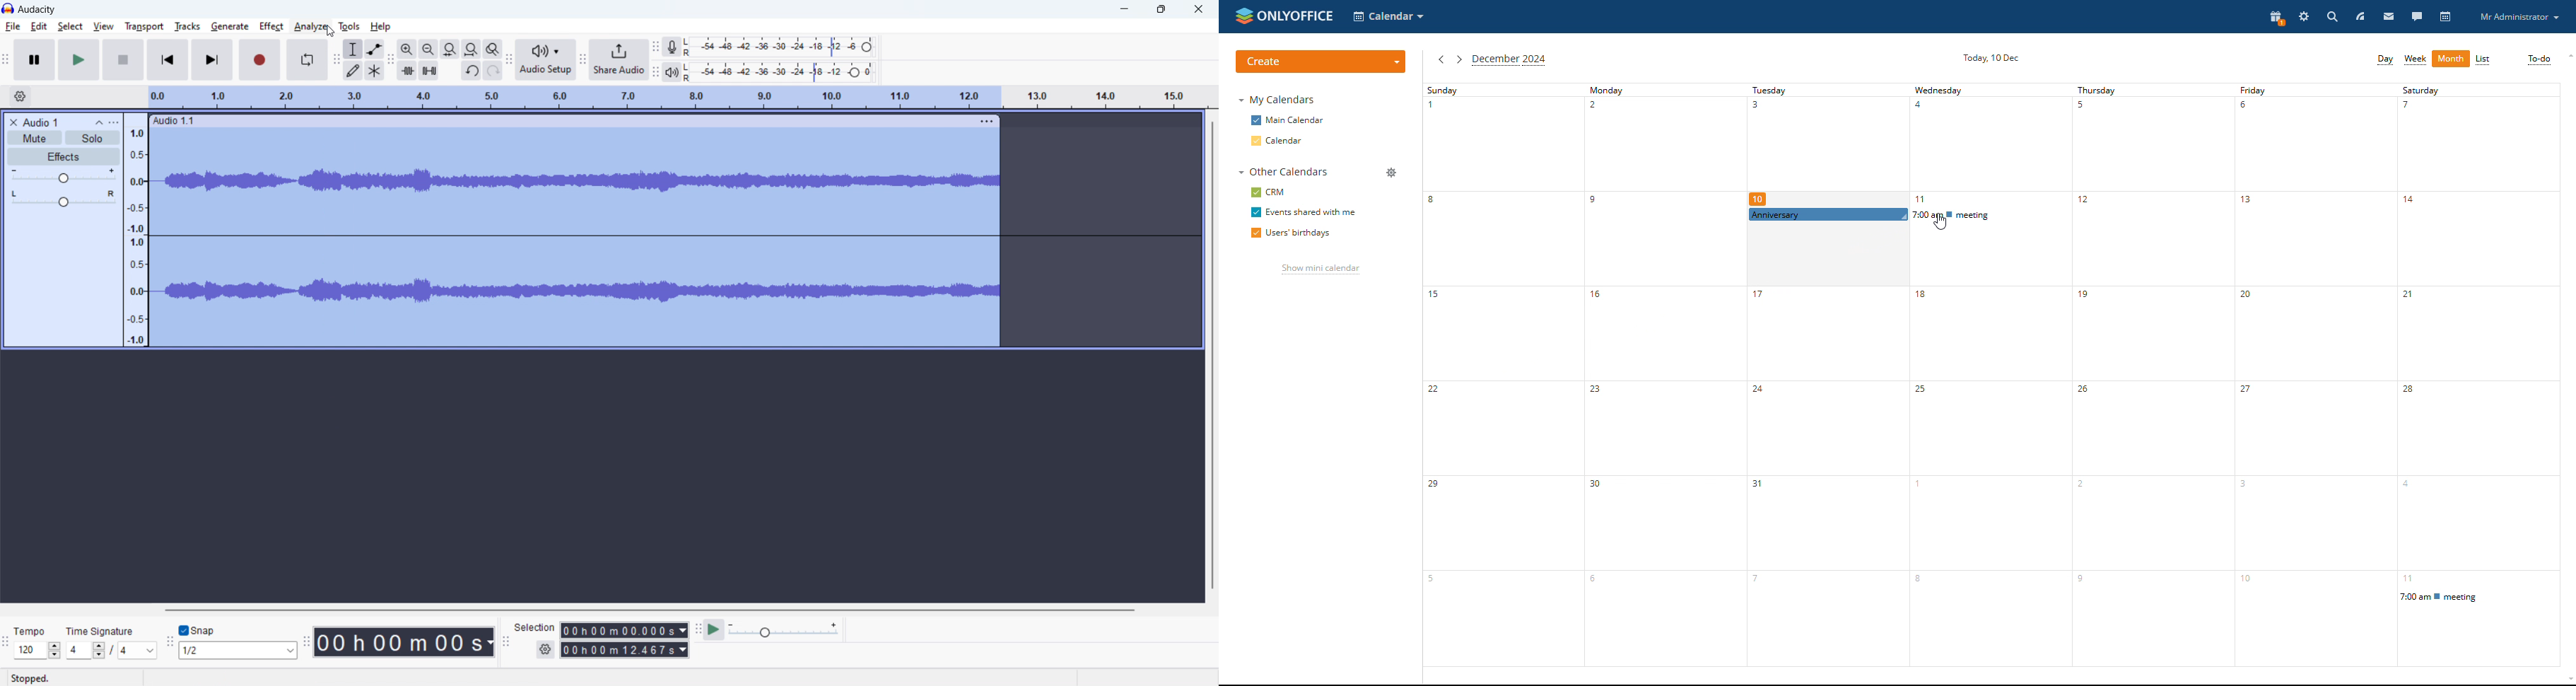  What do you see at coordinates (37, 10) in the screenshot?
I see `logo` at bounding box center [37, 10].